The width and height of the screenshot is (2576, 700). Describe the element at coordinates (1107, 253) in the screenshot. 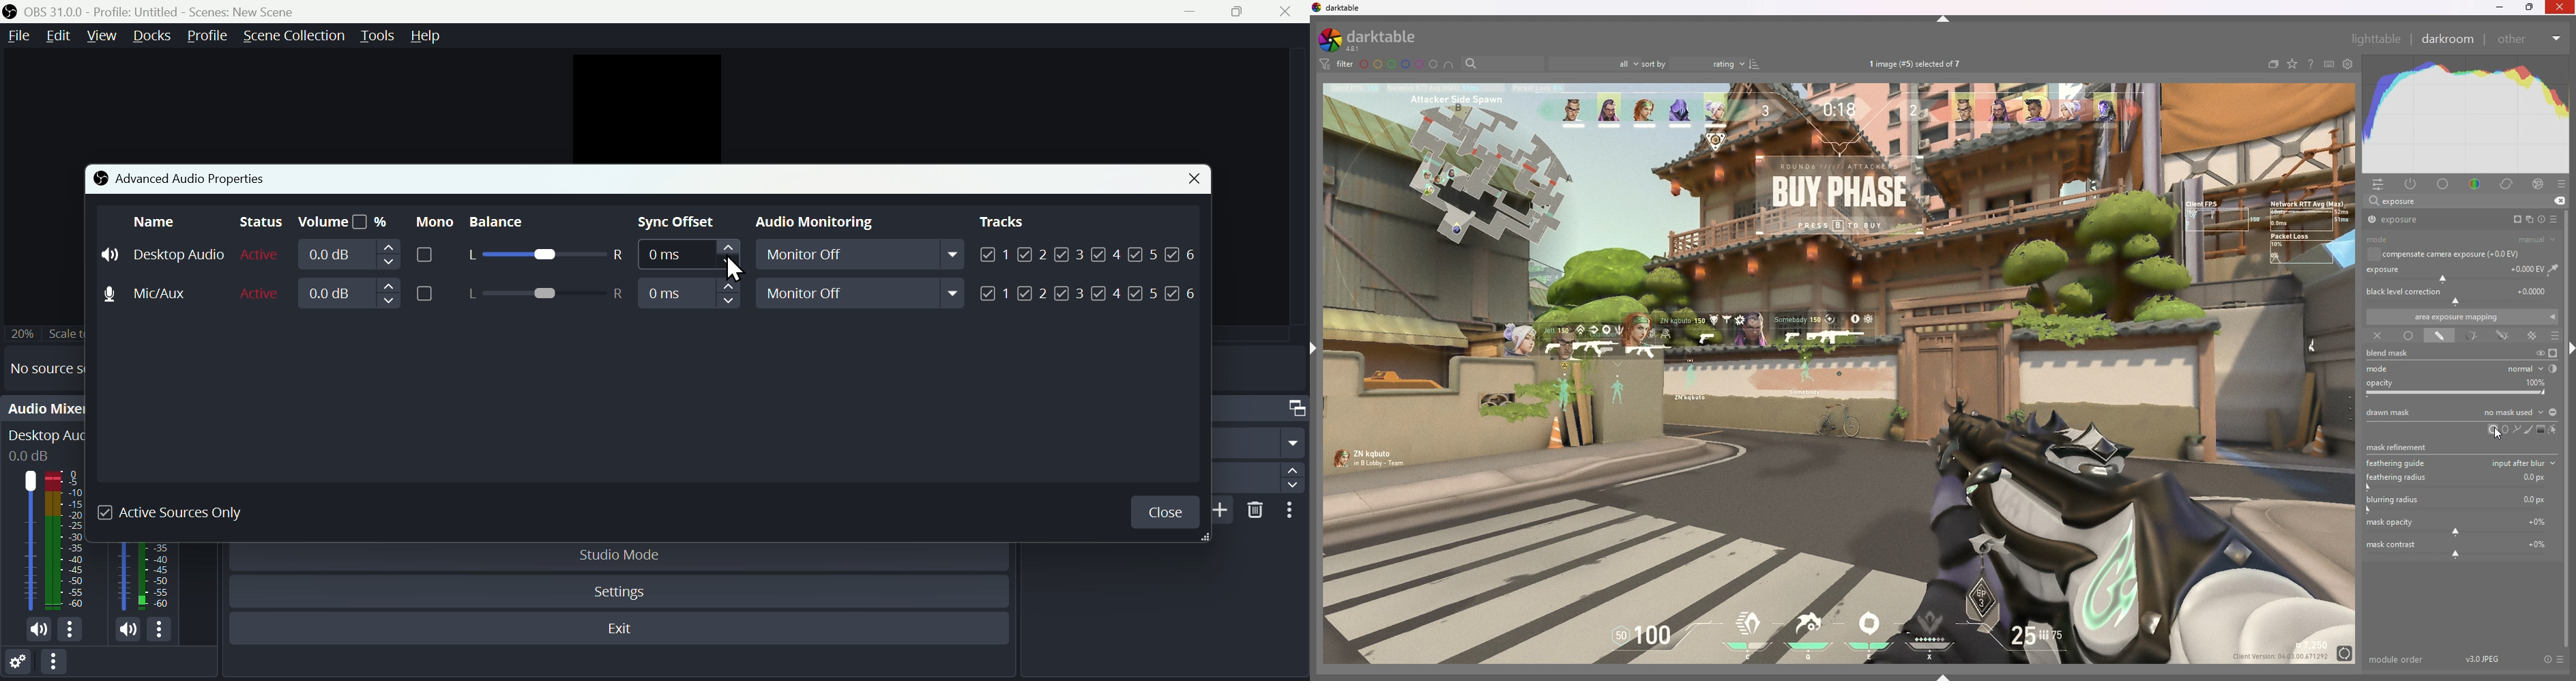

I see `(un)check Track 4` at that location.